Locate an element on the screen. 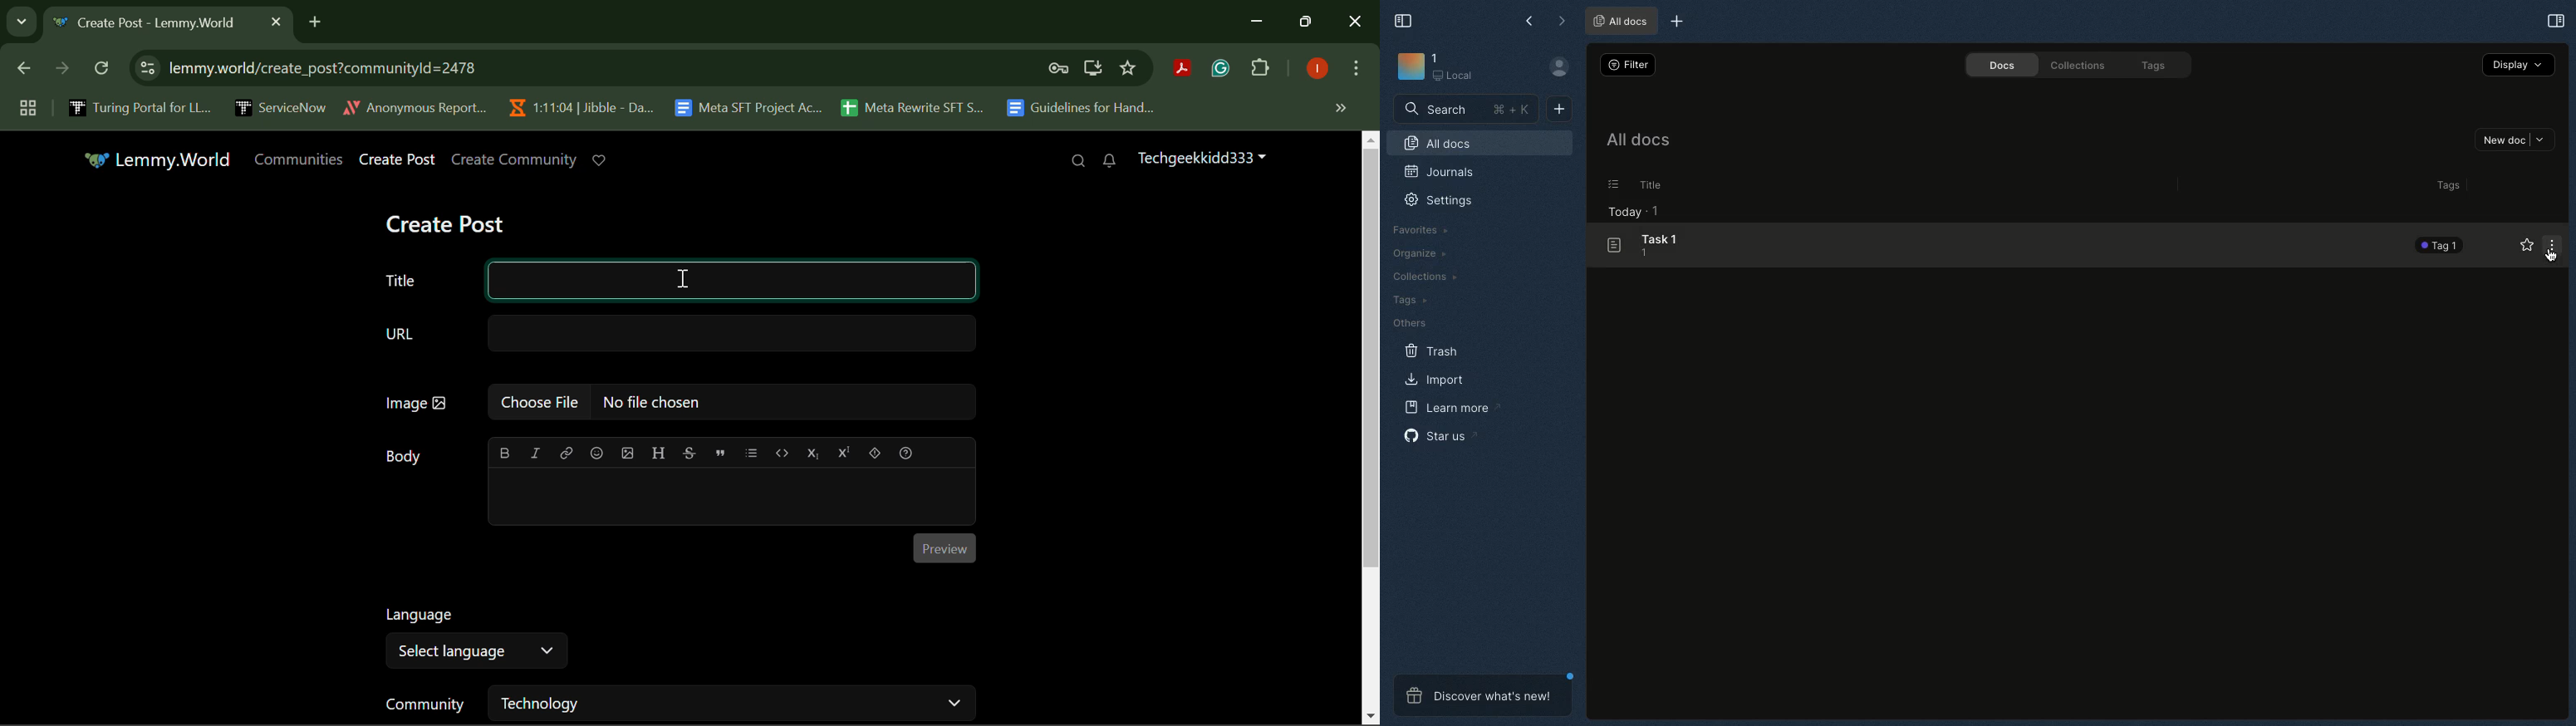 This screenshot has width=2576, height=728. header is located at coordinates (657, 451).